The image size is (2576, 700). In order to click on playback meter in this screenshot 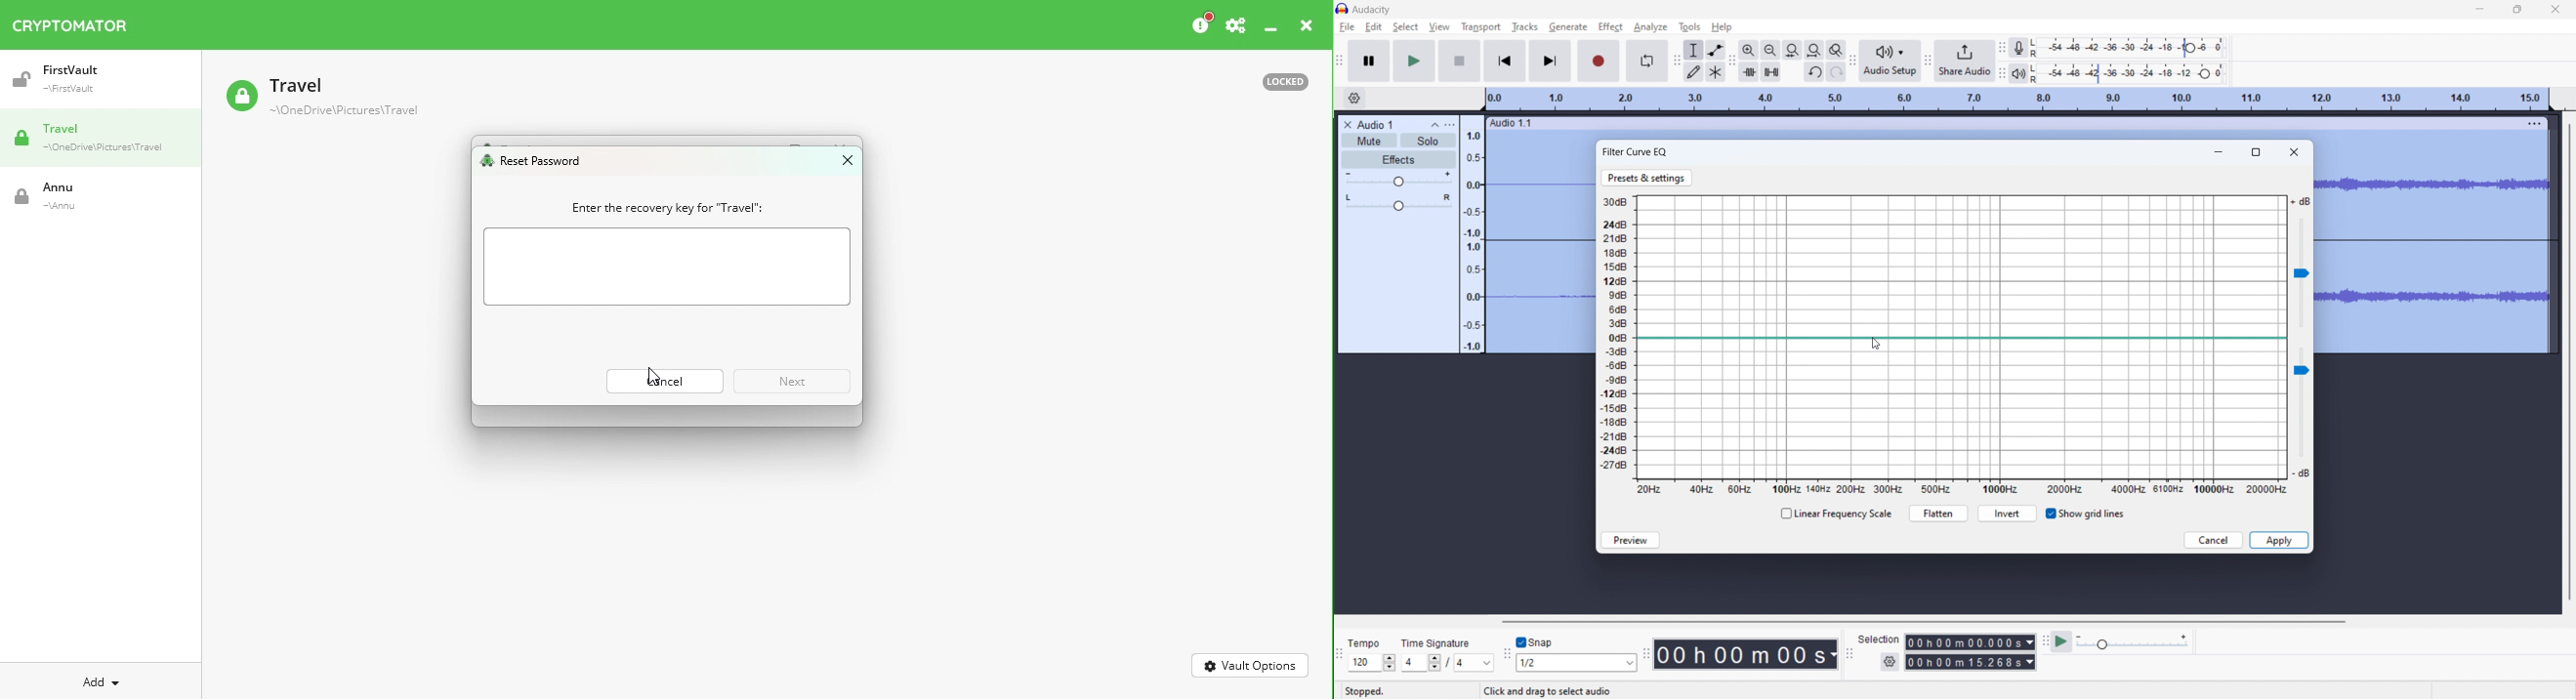, I will do `click(2023, 72)`.